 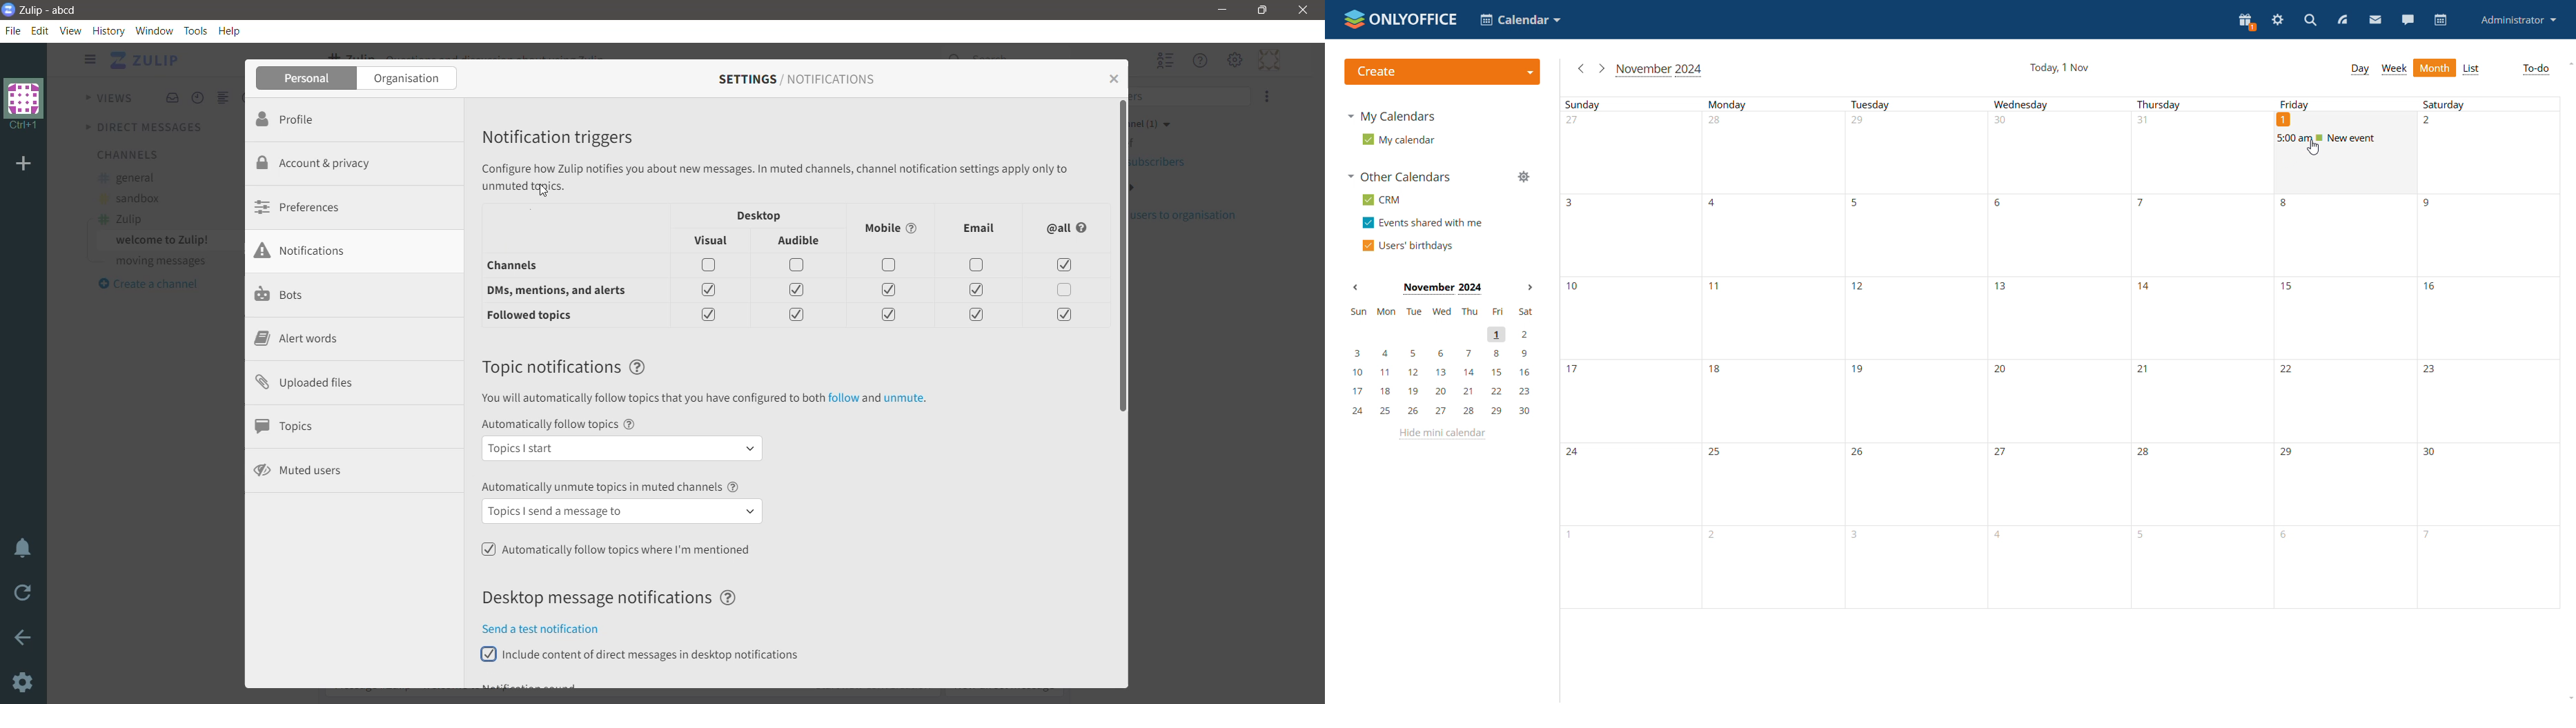 What do you see at coordinates (618, 549) in the screenshot?
I see `(Checkbox enabled) Automatically follow topics where I'm mentioned ` at bounding box center [618, 549].